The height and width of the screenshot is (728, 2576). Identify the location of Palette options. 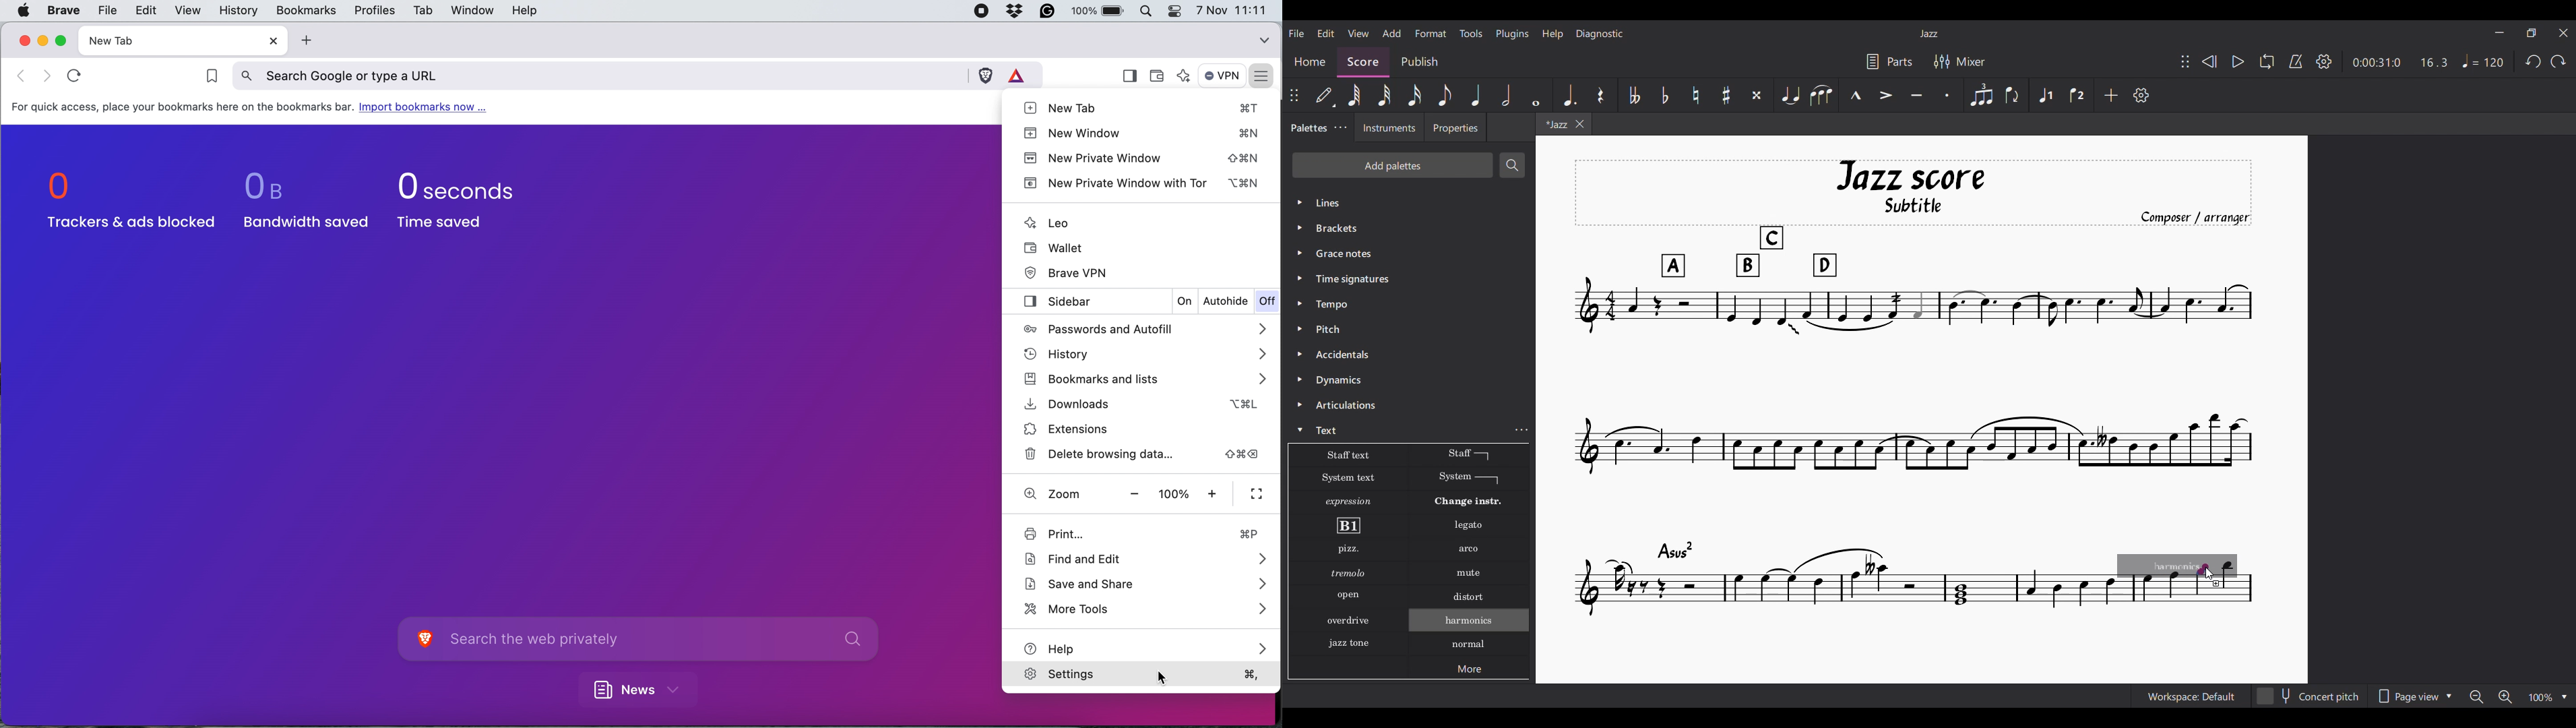
(1363, 203).